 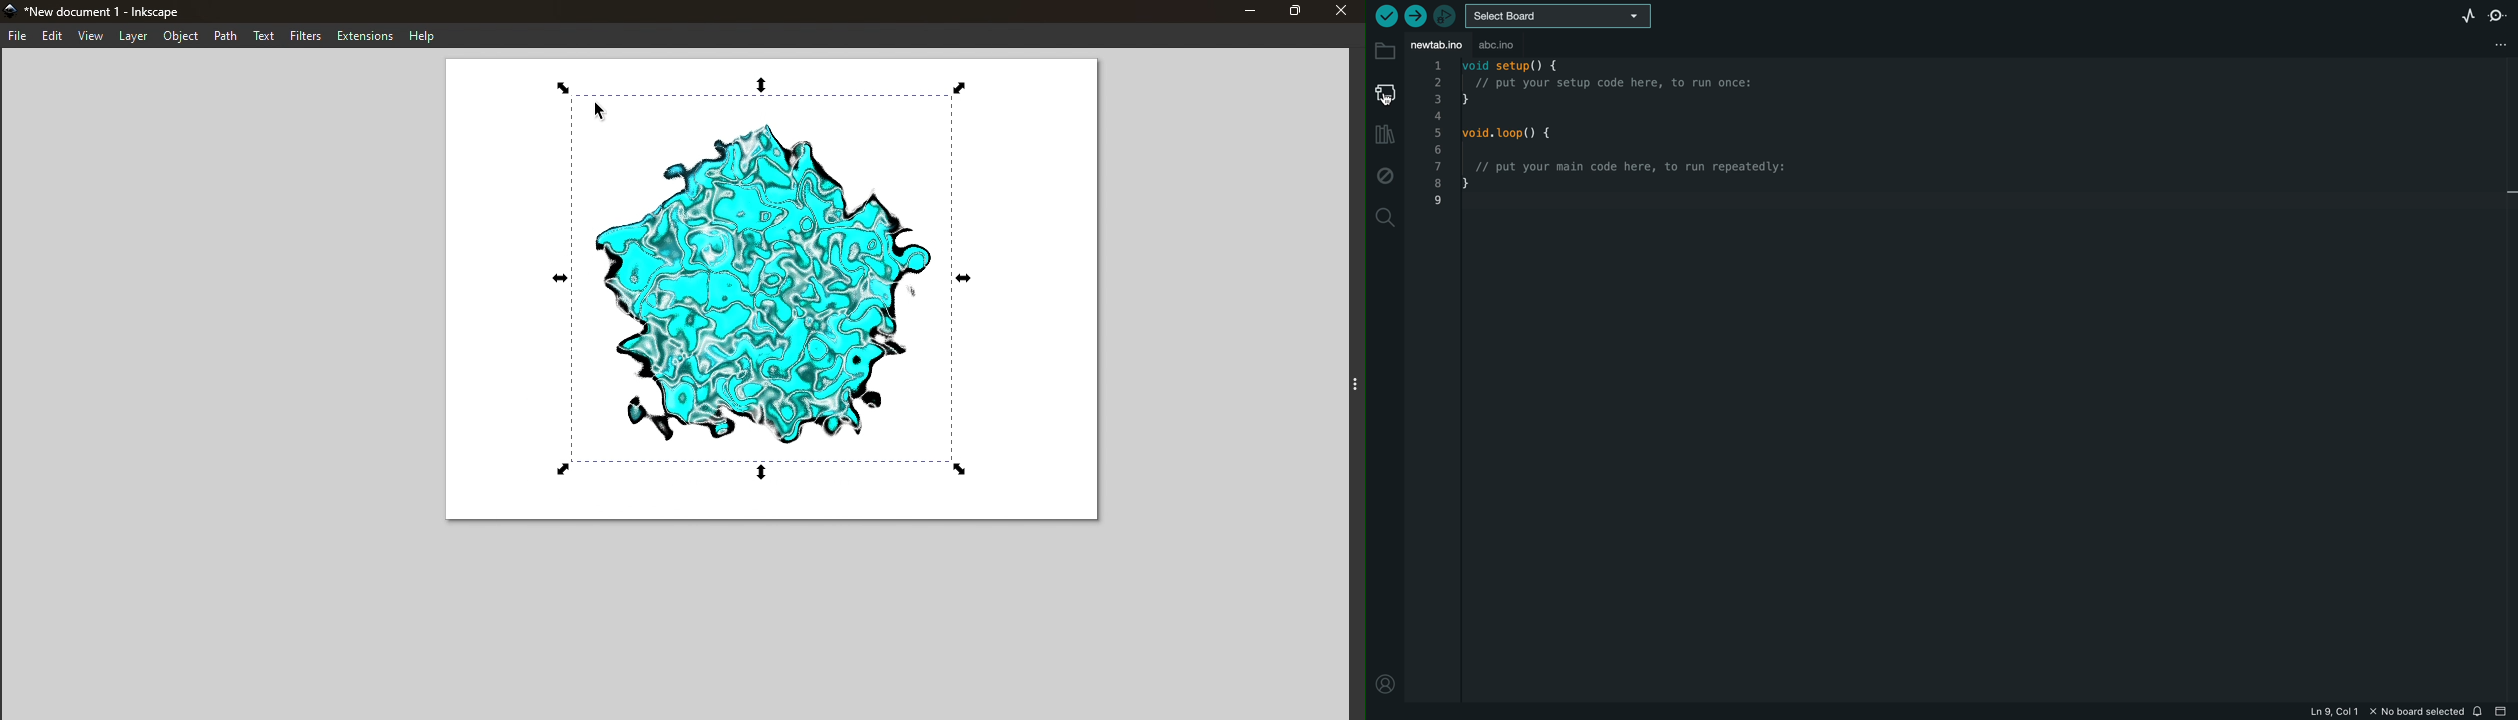 I want to click on Maximize, so click(x=1295, y=11).